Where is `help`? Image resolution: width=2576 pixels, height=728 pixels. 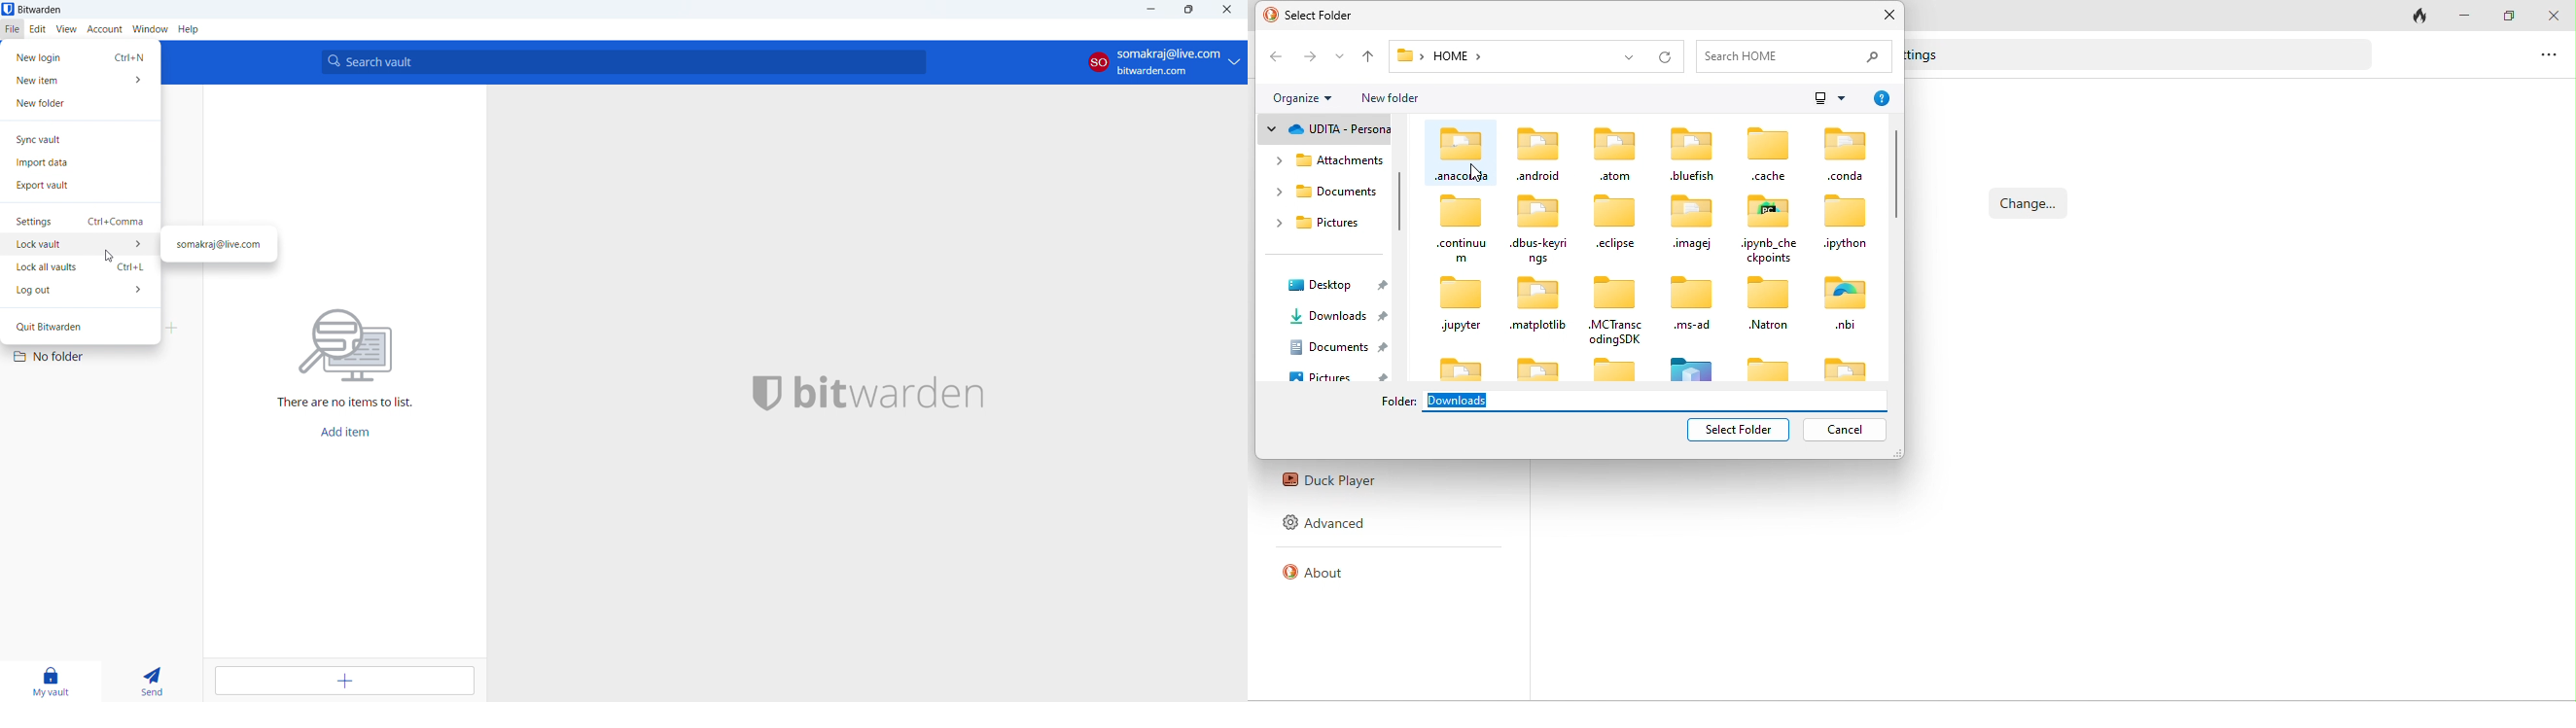
help is located at coordinates (1881, 99).